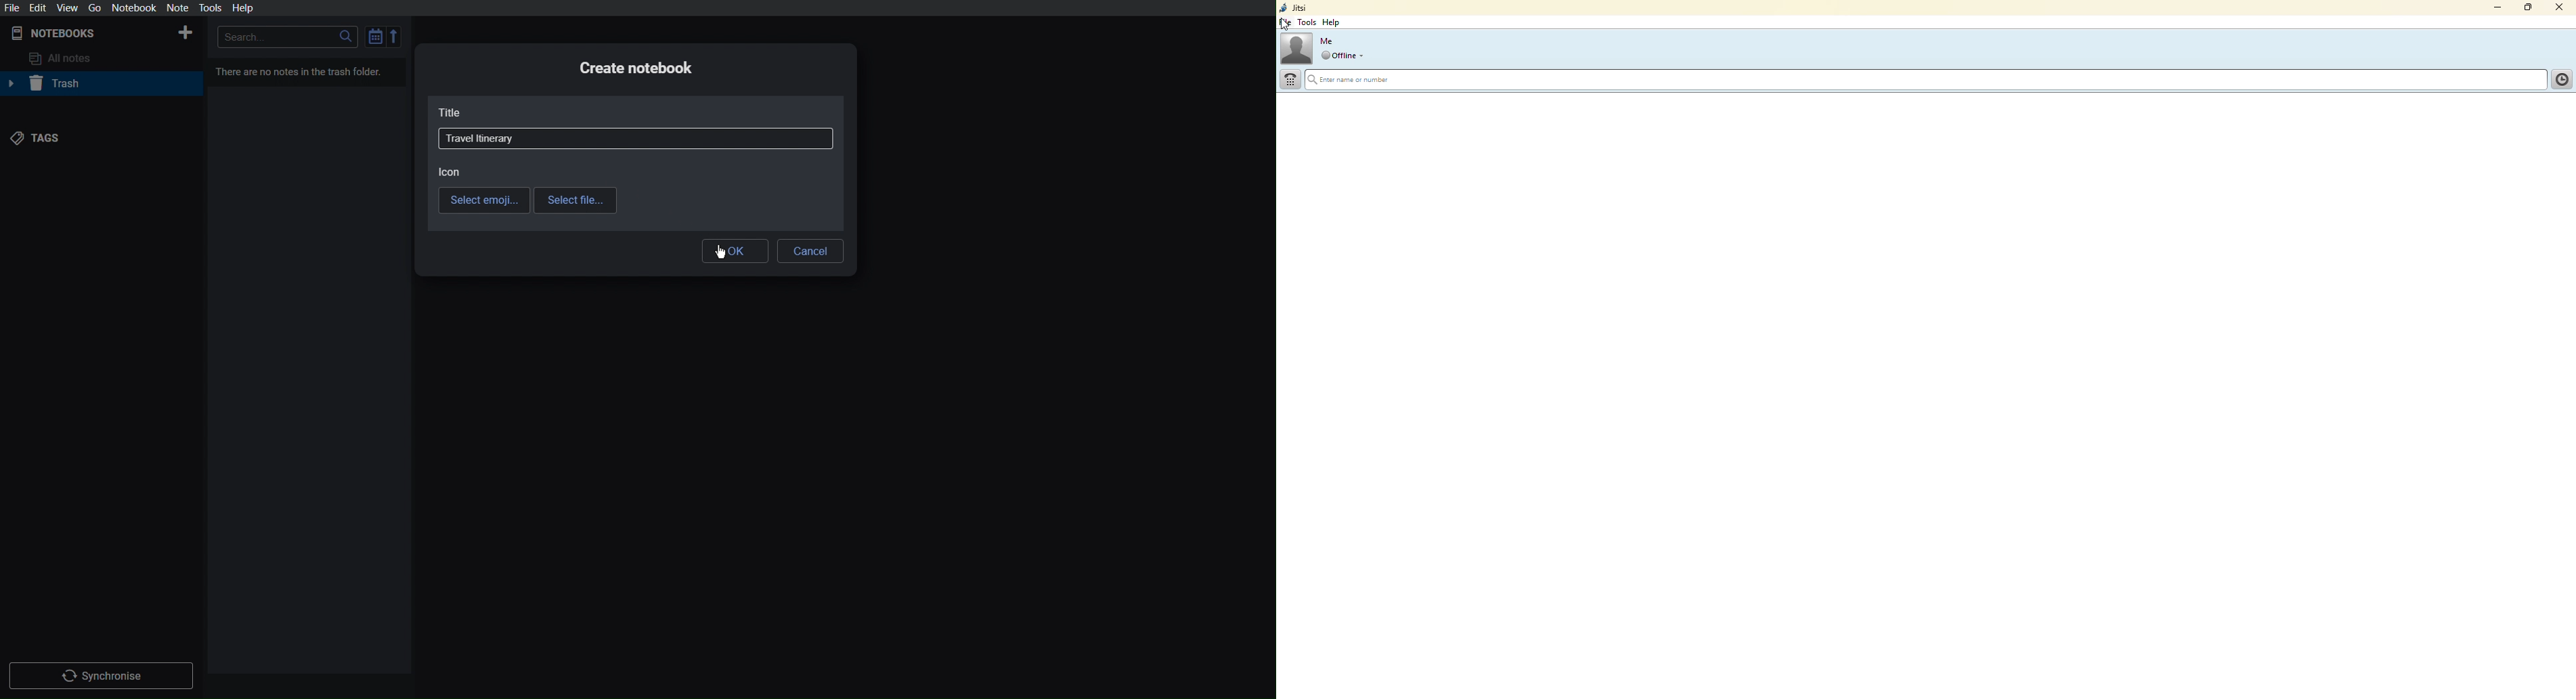  I want to click on Sort, so click(385, 36).